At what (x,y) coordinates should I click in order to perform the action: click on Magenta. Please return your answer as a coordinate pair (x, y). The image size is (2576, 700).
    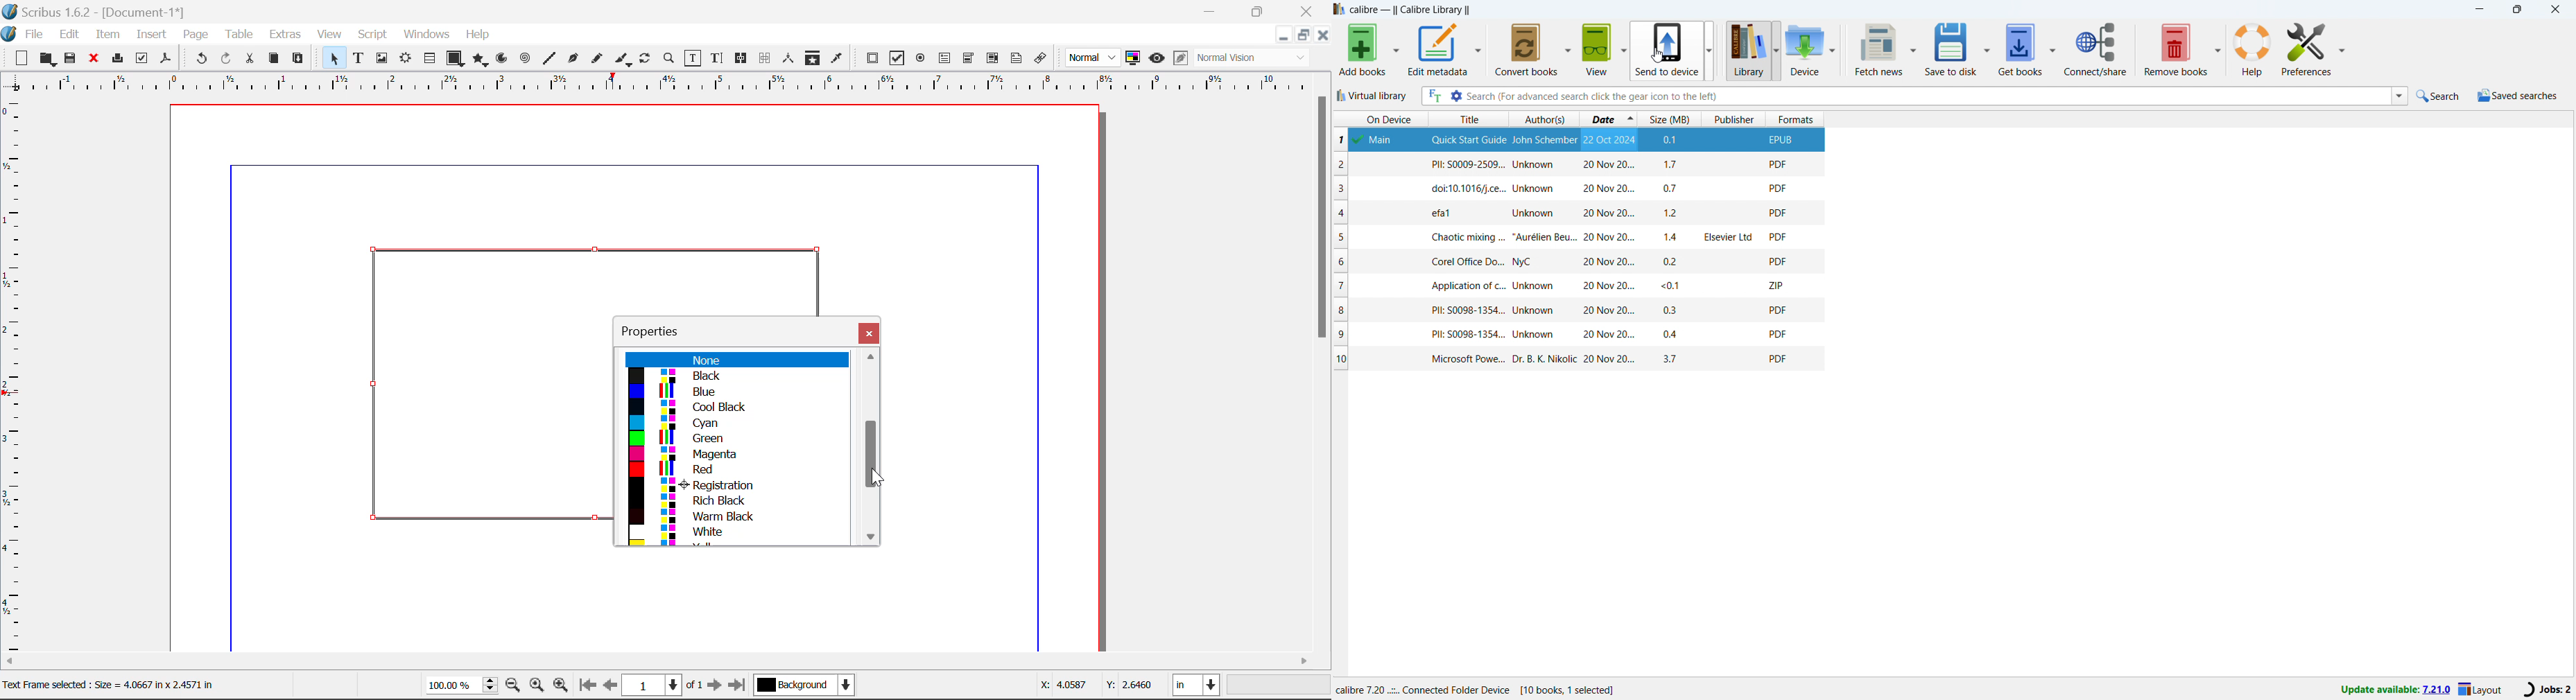
    Looking at the image, I should click on (737, 454).